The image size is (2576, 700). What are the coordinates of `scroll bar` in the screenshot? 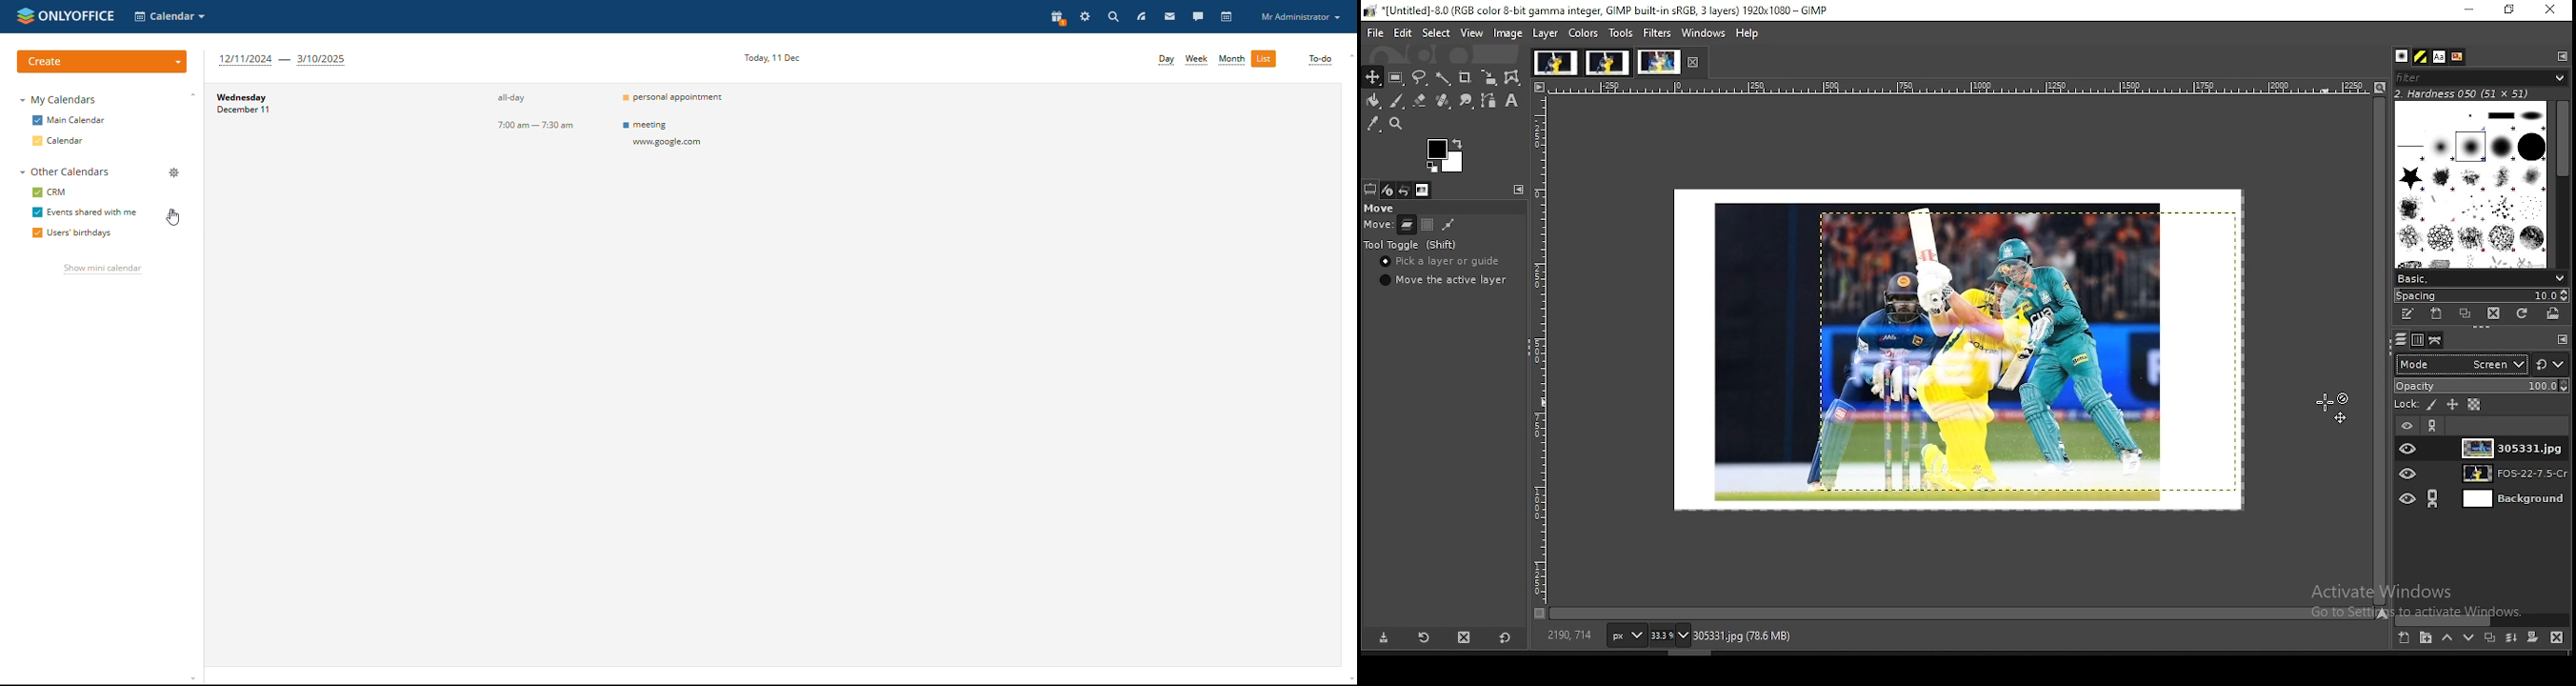 It's located at (1962, 613).